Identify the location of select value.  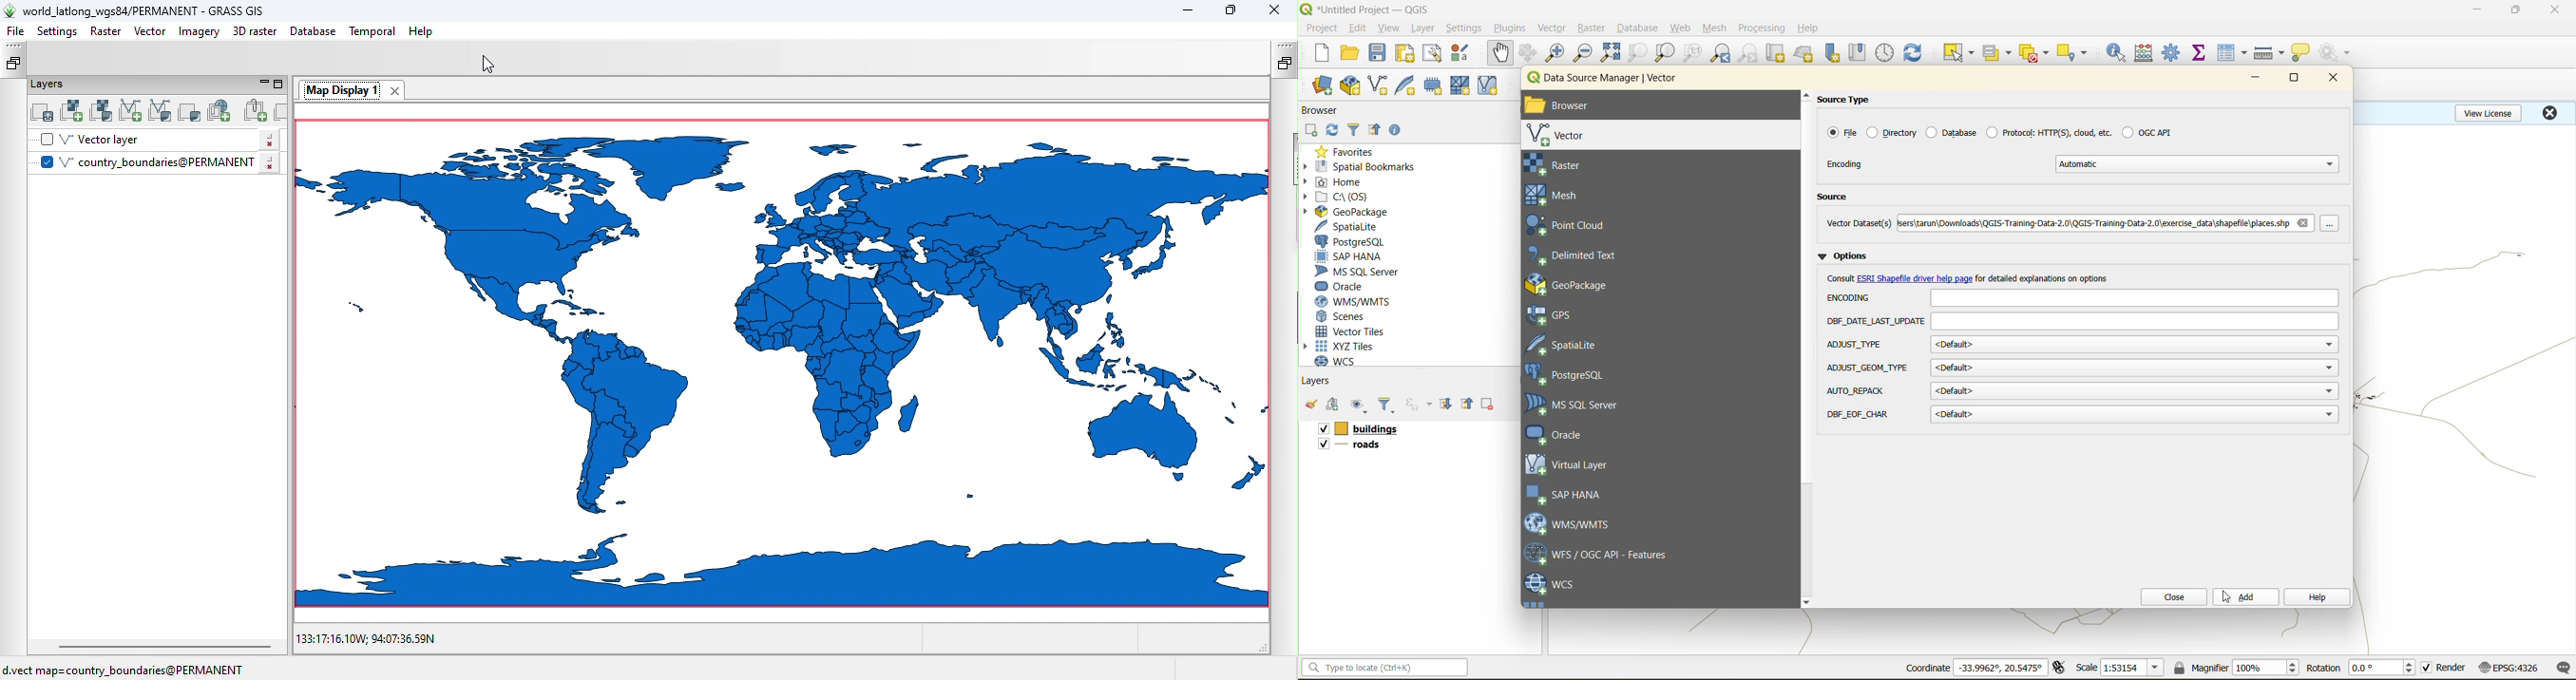
(2000, 55).